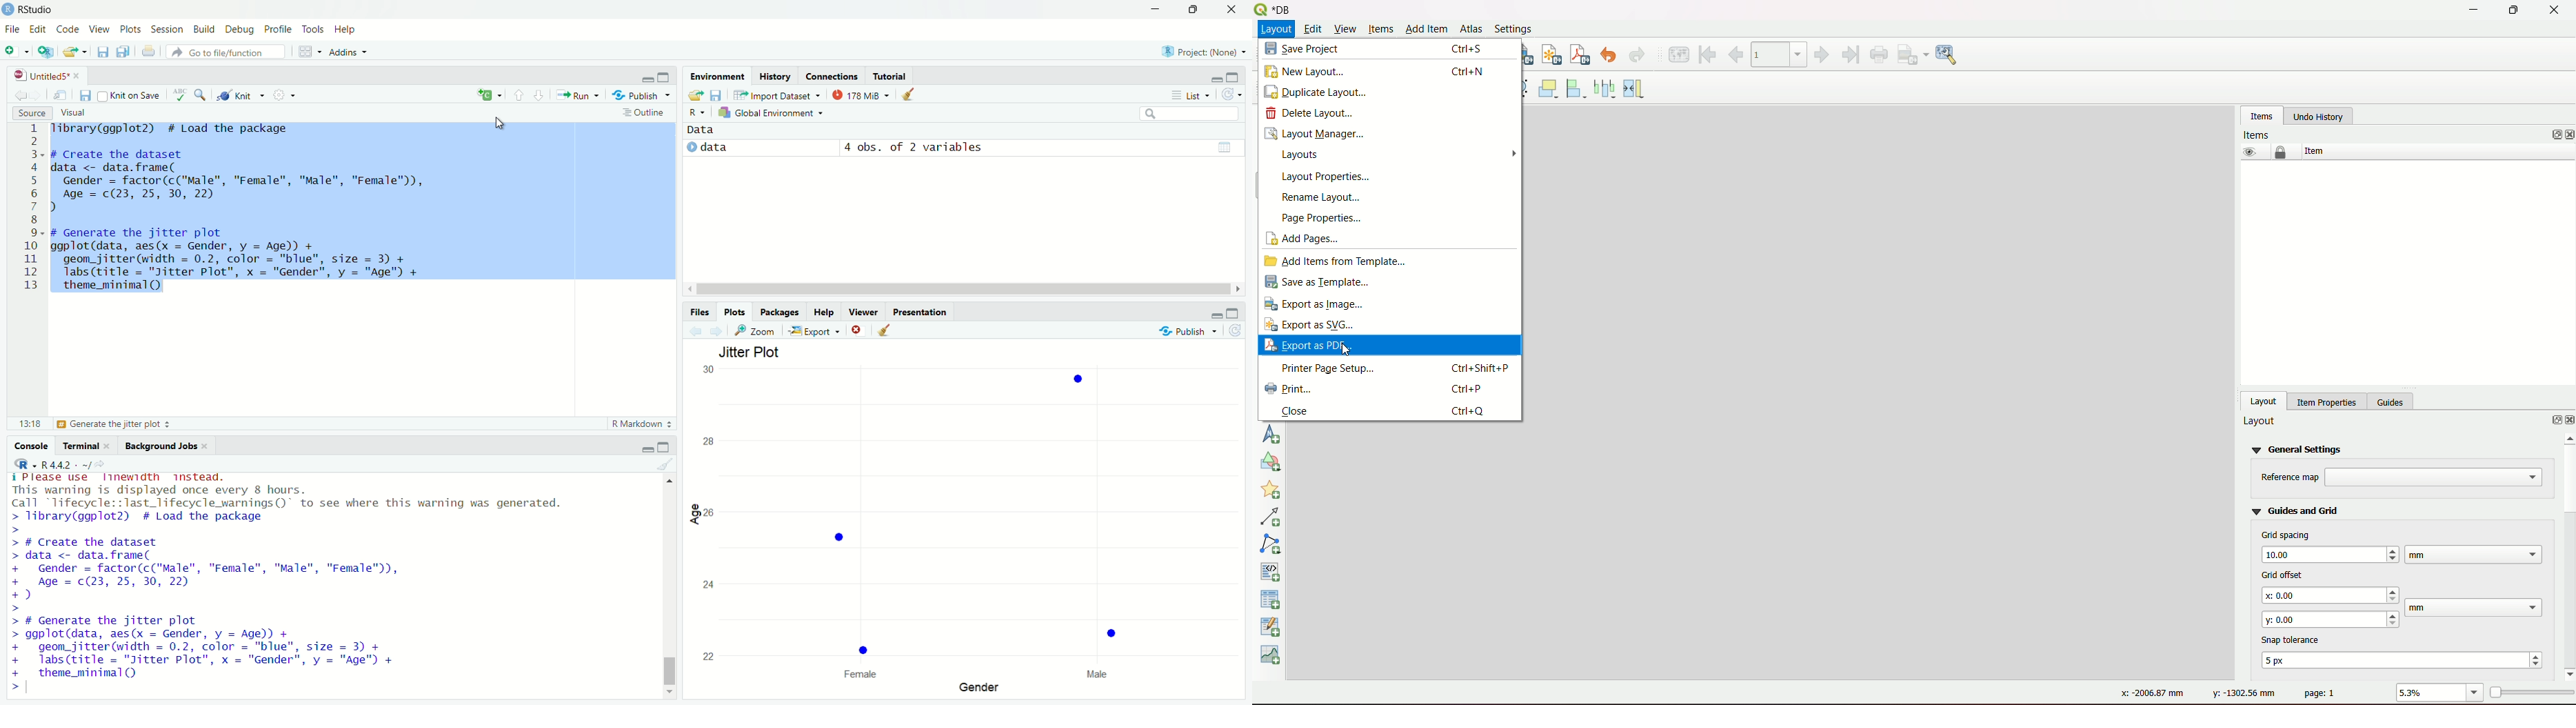  Describe the element at coordinates (2393, 400) in the screenshot. I see `guides` at that location.